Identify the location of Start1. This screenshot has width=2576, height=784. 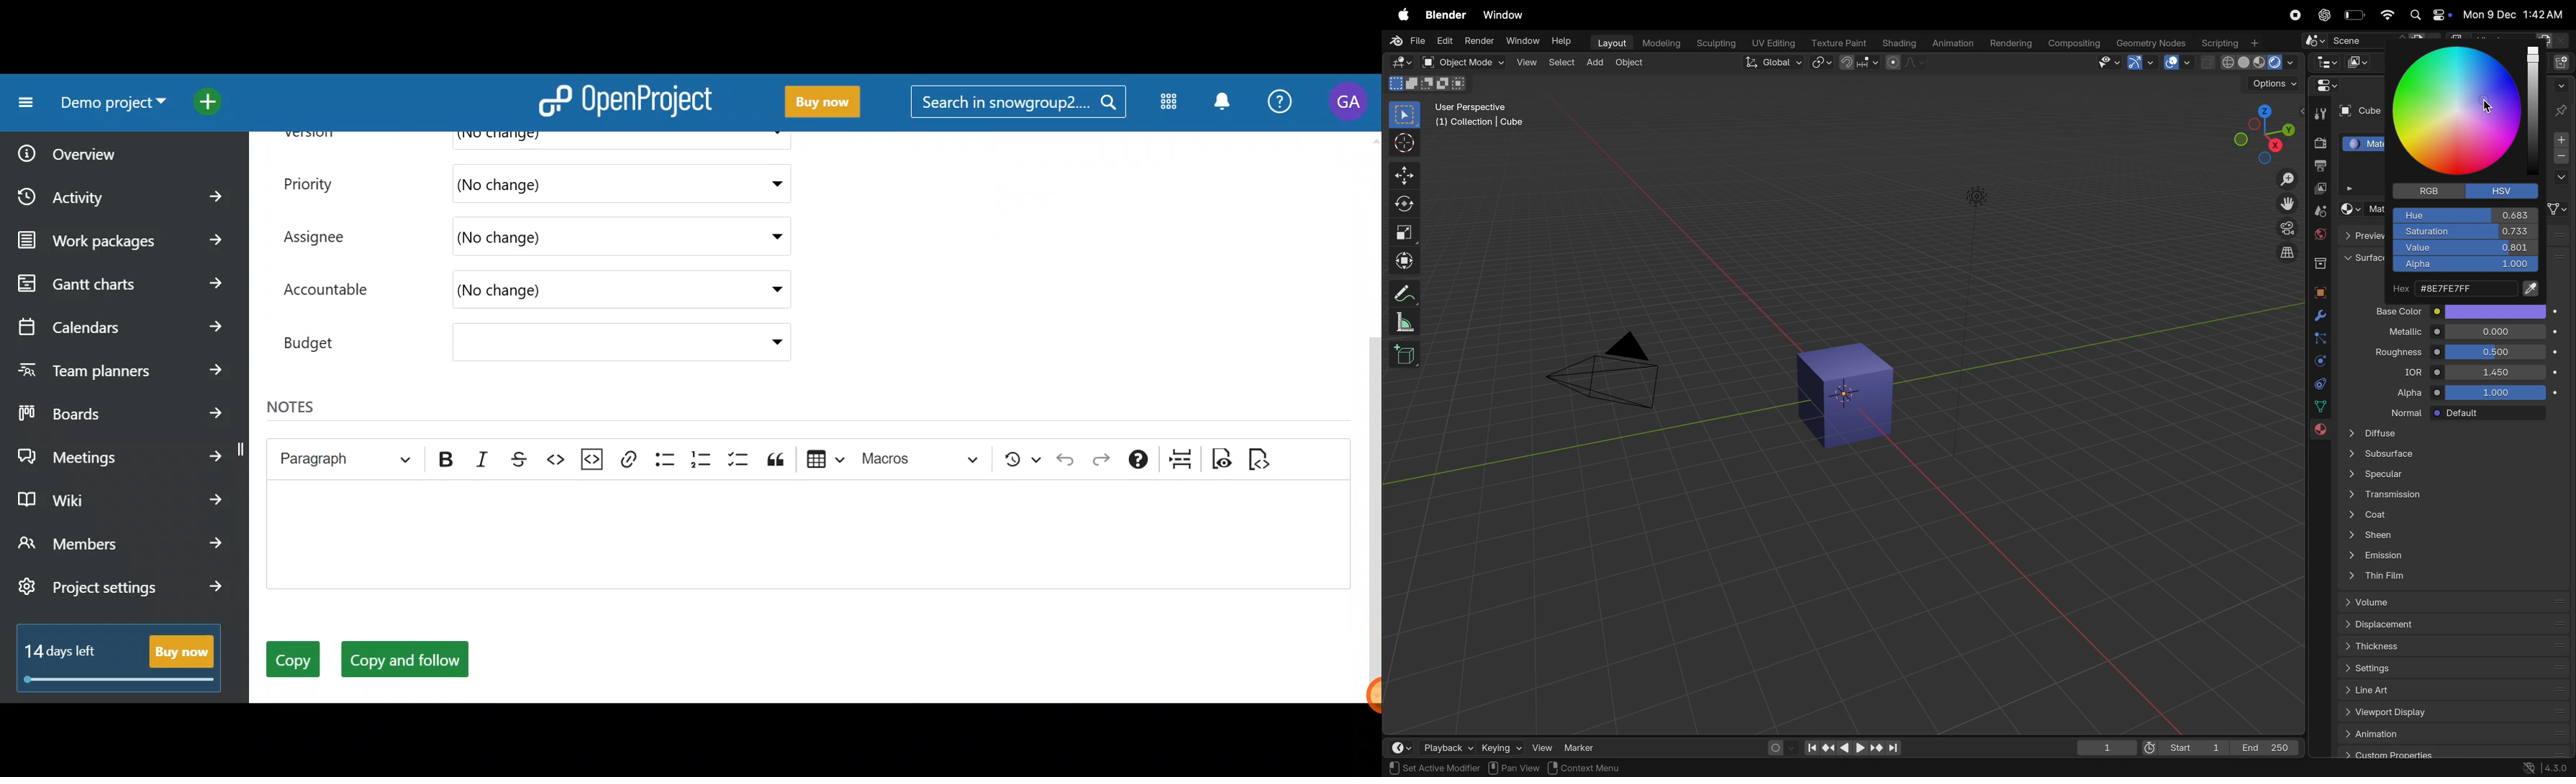
(2182, 749).